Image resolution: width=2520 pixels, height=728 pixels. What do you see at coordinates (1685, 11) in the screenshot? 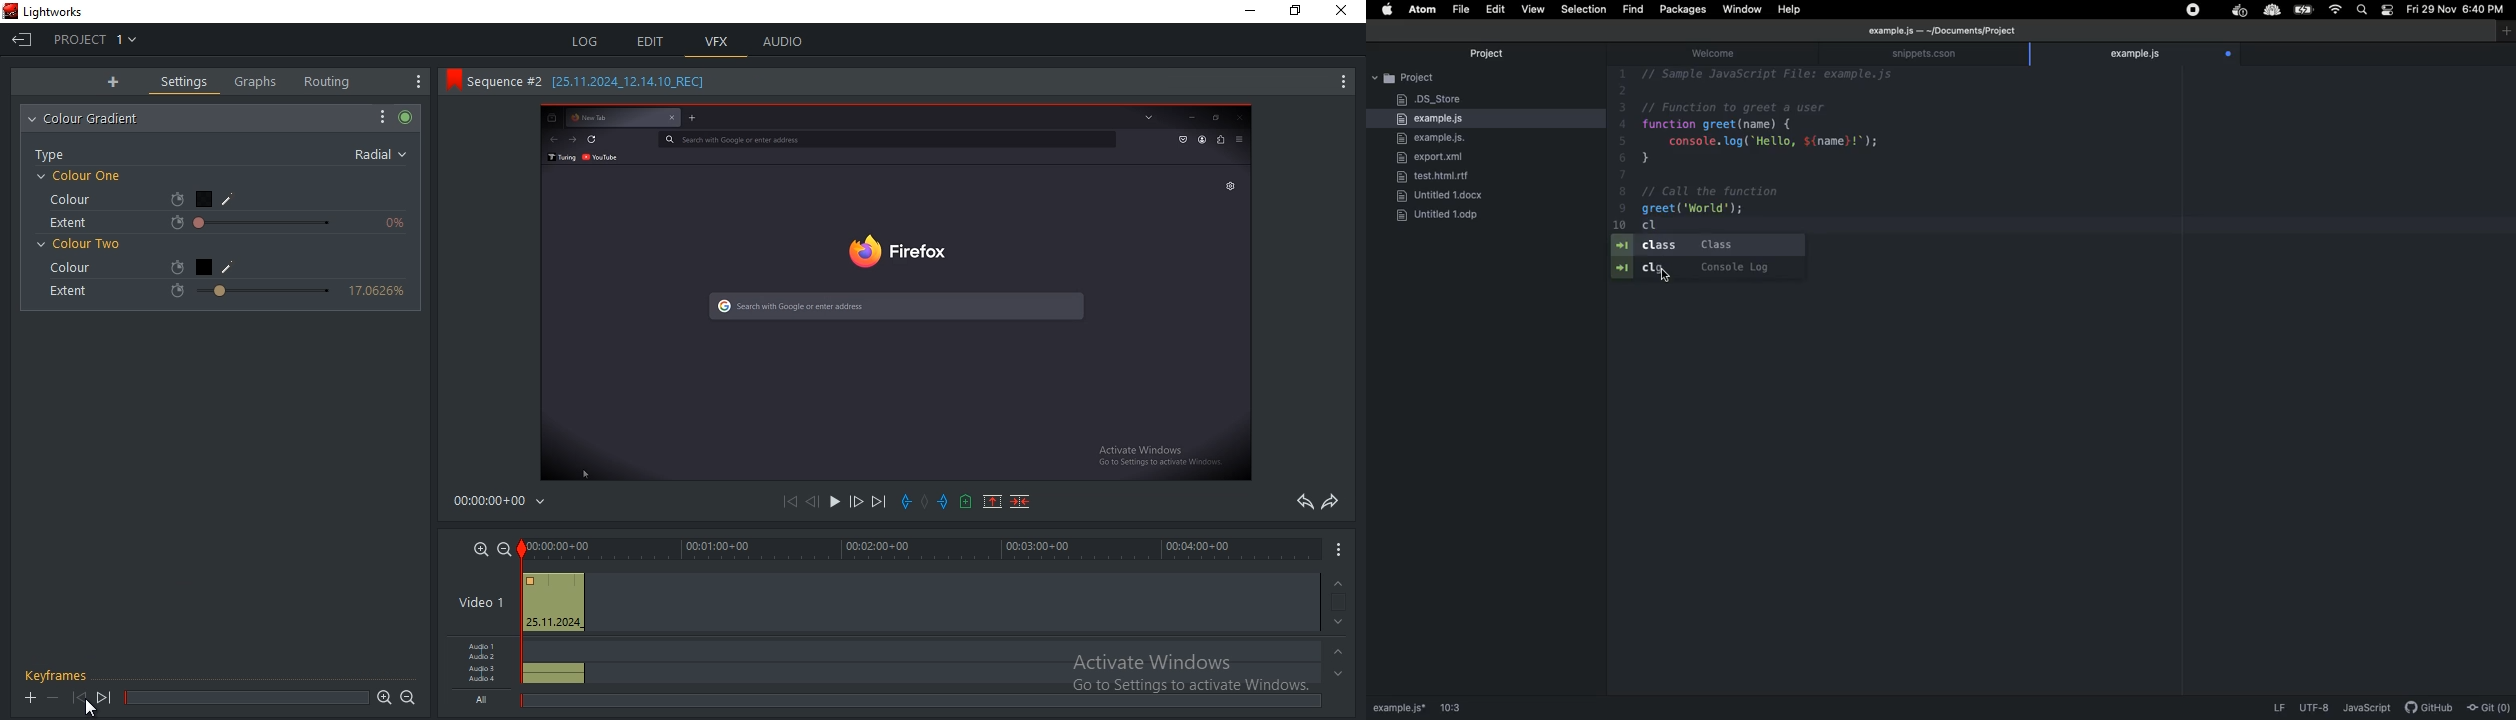
I see `Packages` at bounding box center [1685, 11].